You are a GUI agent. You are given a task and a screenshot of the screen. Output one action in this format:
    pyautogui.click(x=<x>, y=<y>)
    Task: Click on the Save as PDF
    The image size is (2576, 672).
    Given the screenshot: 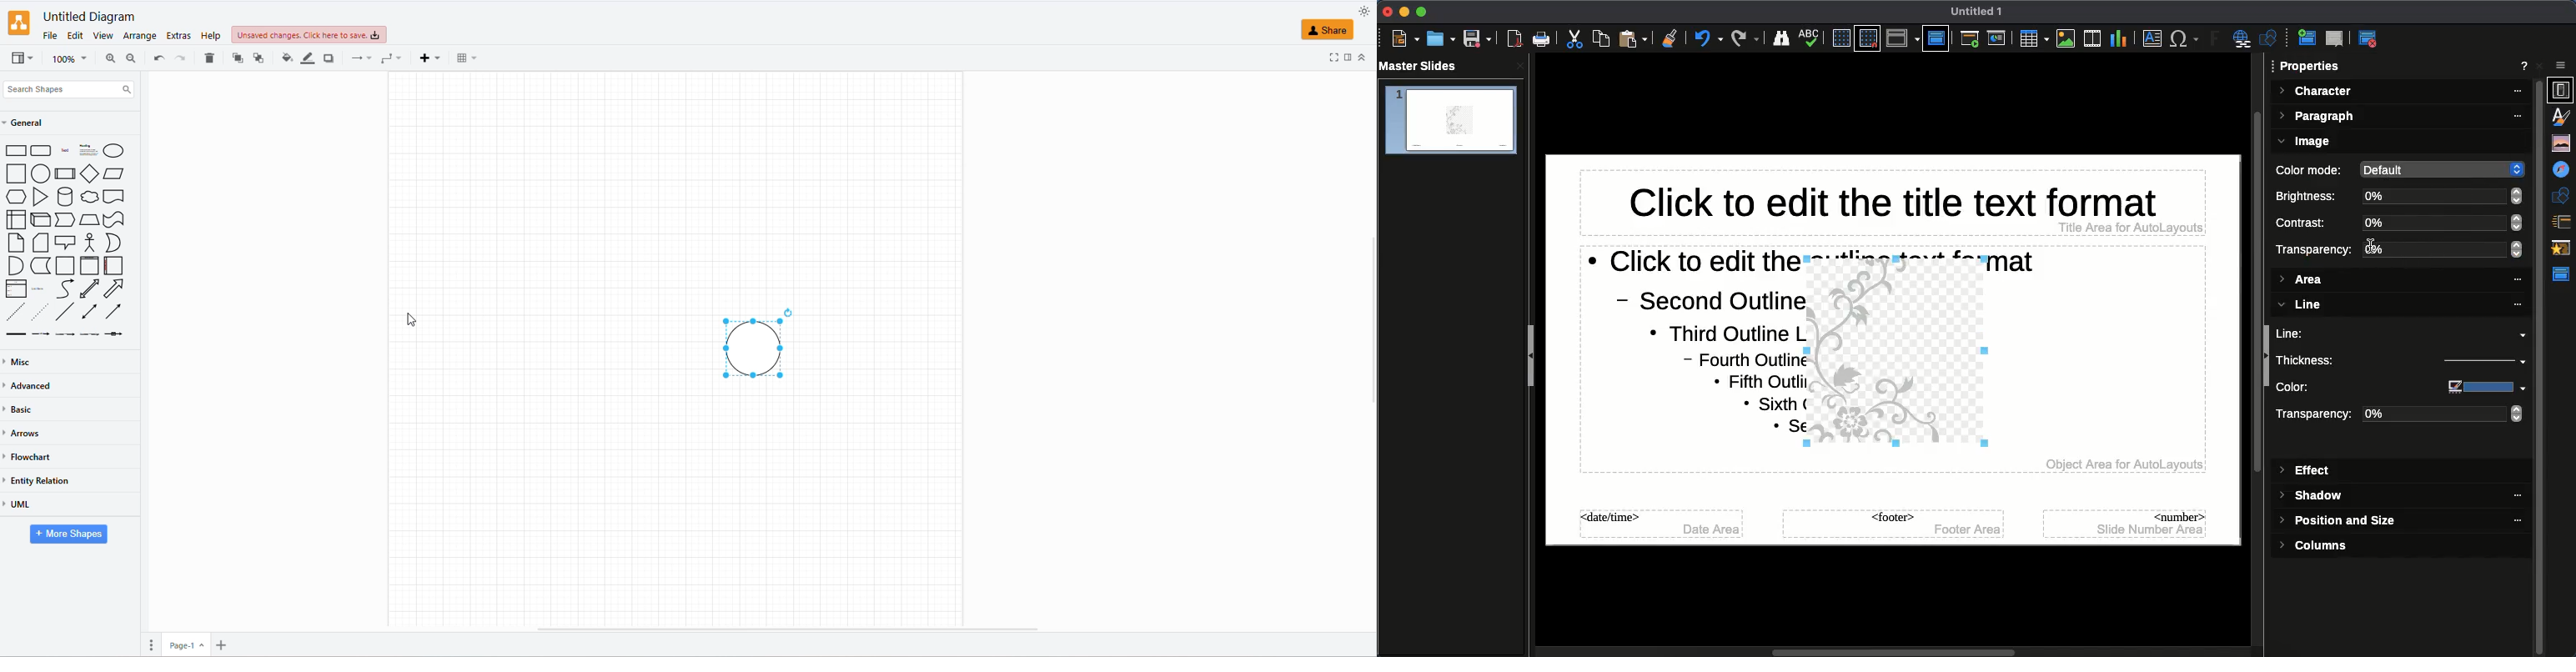 What is the action you would take?
    pyautogui.click(x=1516, y=41)
    